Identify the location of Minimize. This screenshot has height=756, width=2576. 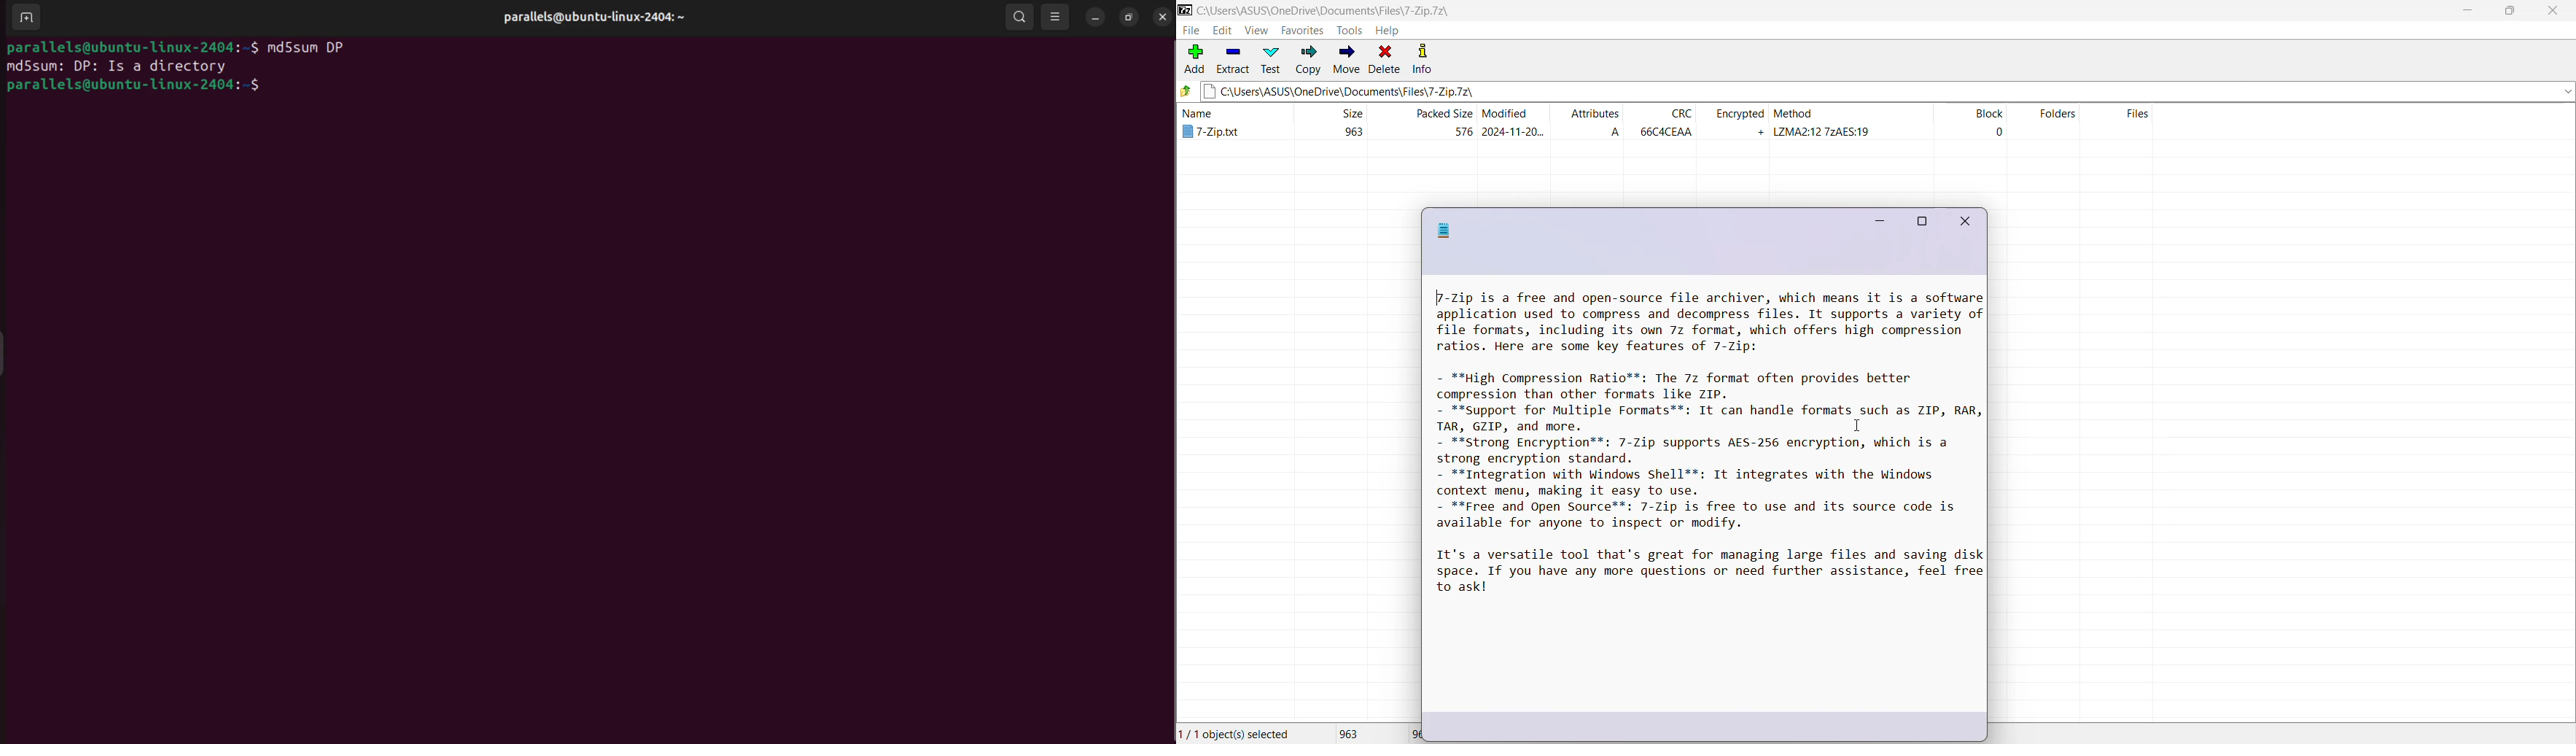
(2466, 11).